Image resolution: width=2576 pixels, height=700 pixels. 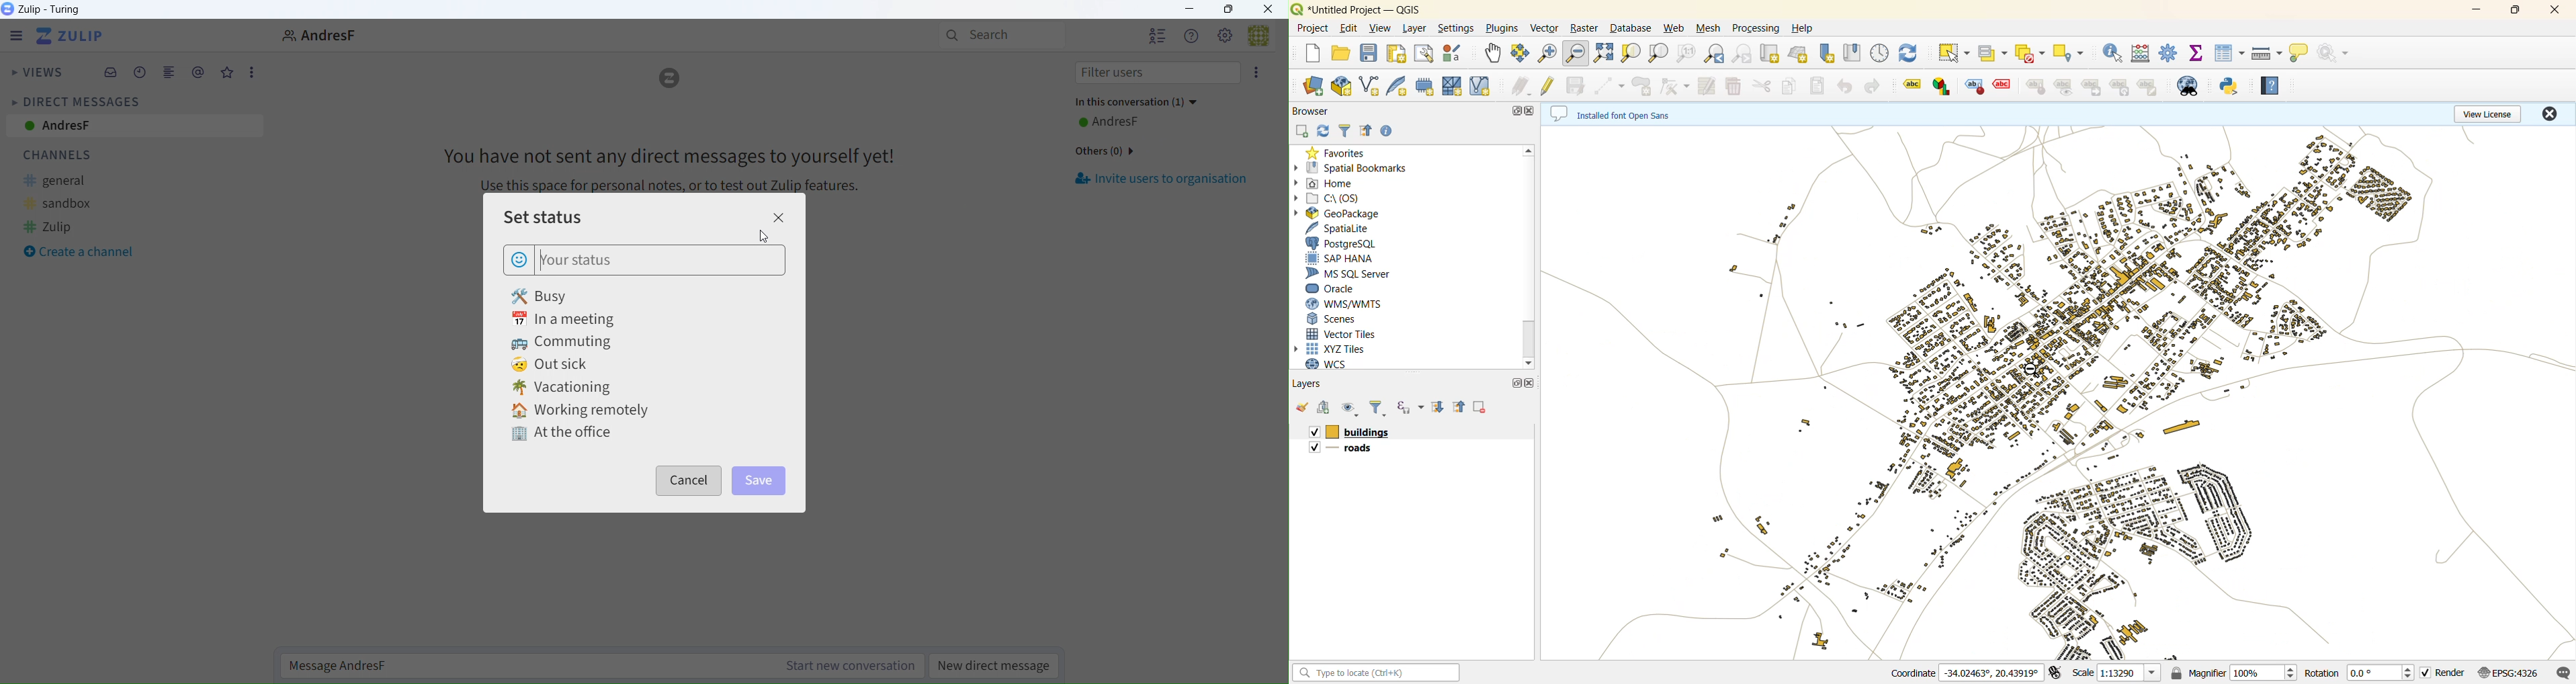 I want to click on Direct Messages, so click(x=75, y=101).